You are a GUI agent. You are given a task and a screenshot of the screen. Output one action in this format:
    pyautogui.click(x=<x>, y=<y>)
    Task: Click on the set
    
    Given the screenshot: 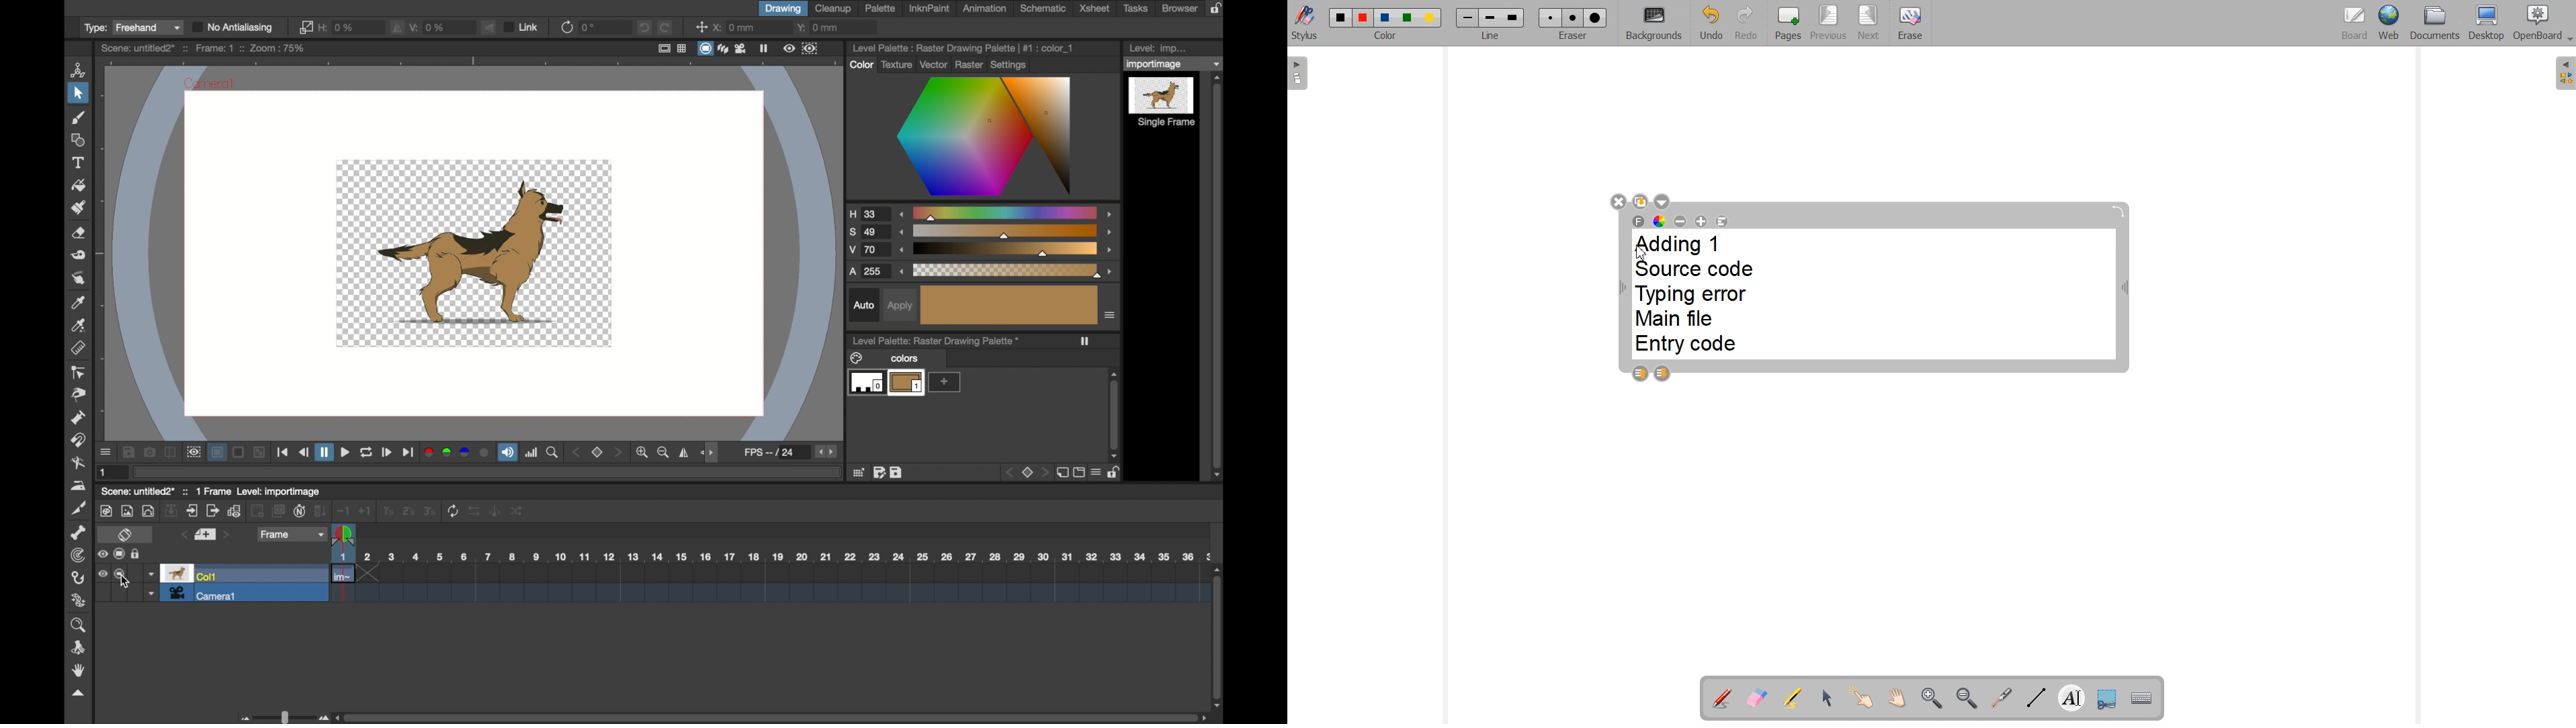 What is the action you would take?
    pyautogui.click(x=206, y=535)
    